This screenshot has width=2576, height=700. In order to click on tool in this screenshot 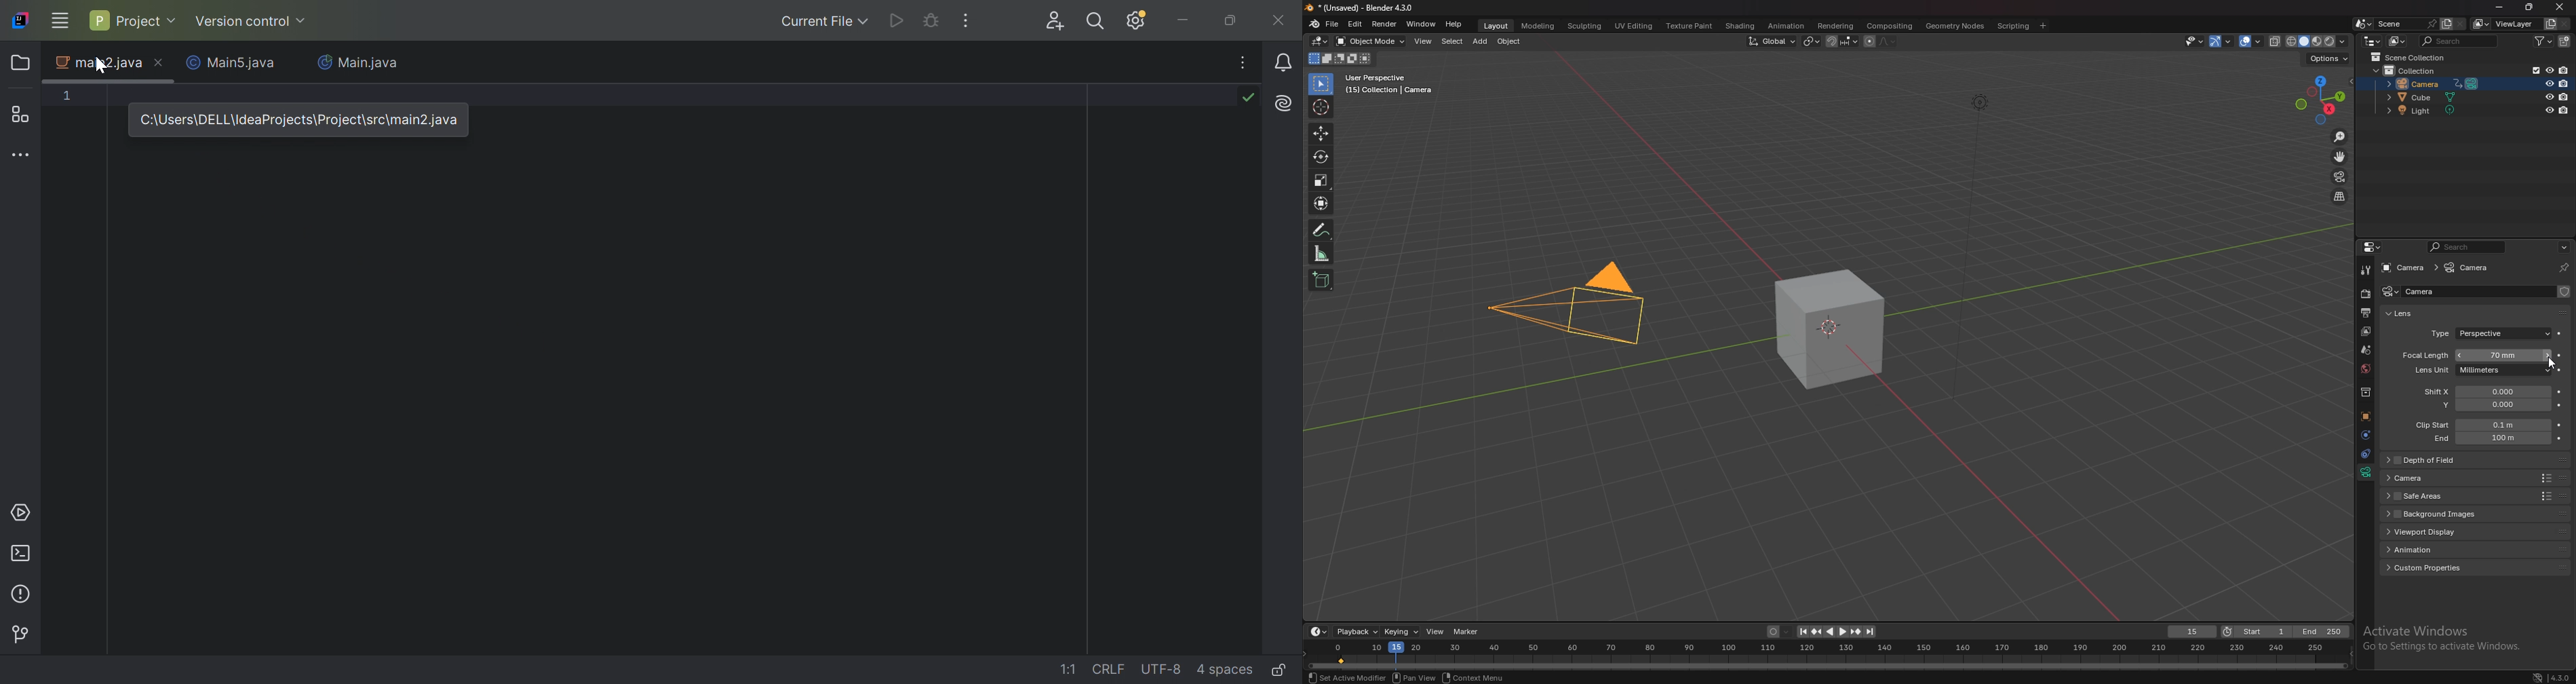, I will do `click(2366, 270)`.